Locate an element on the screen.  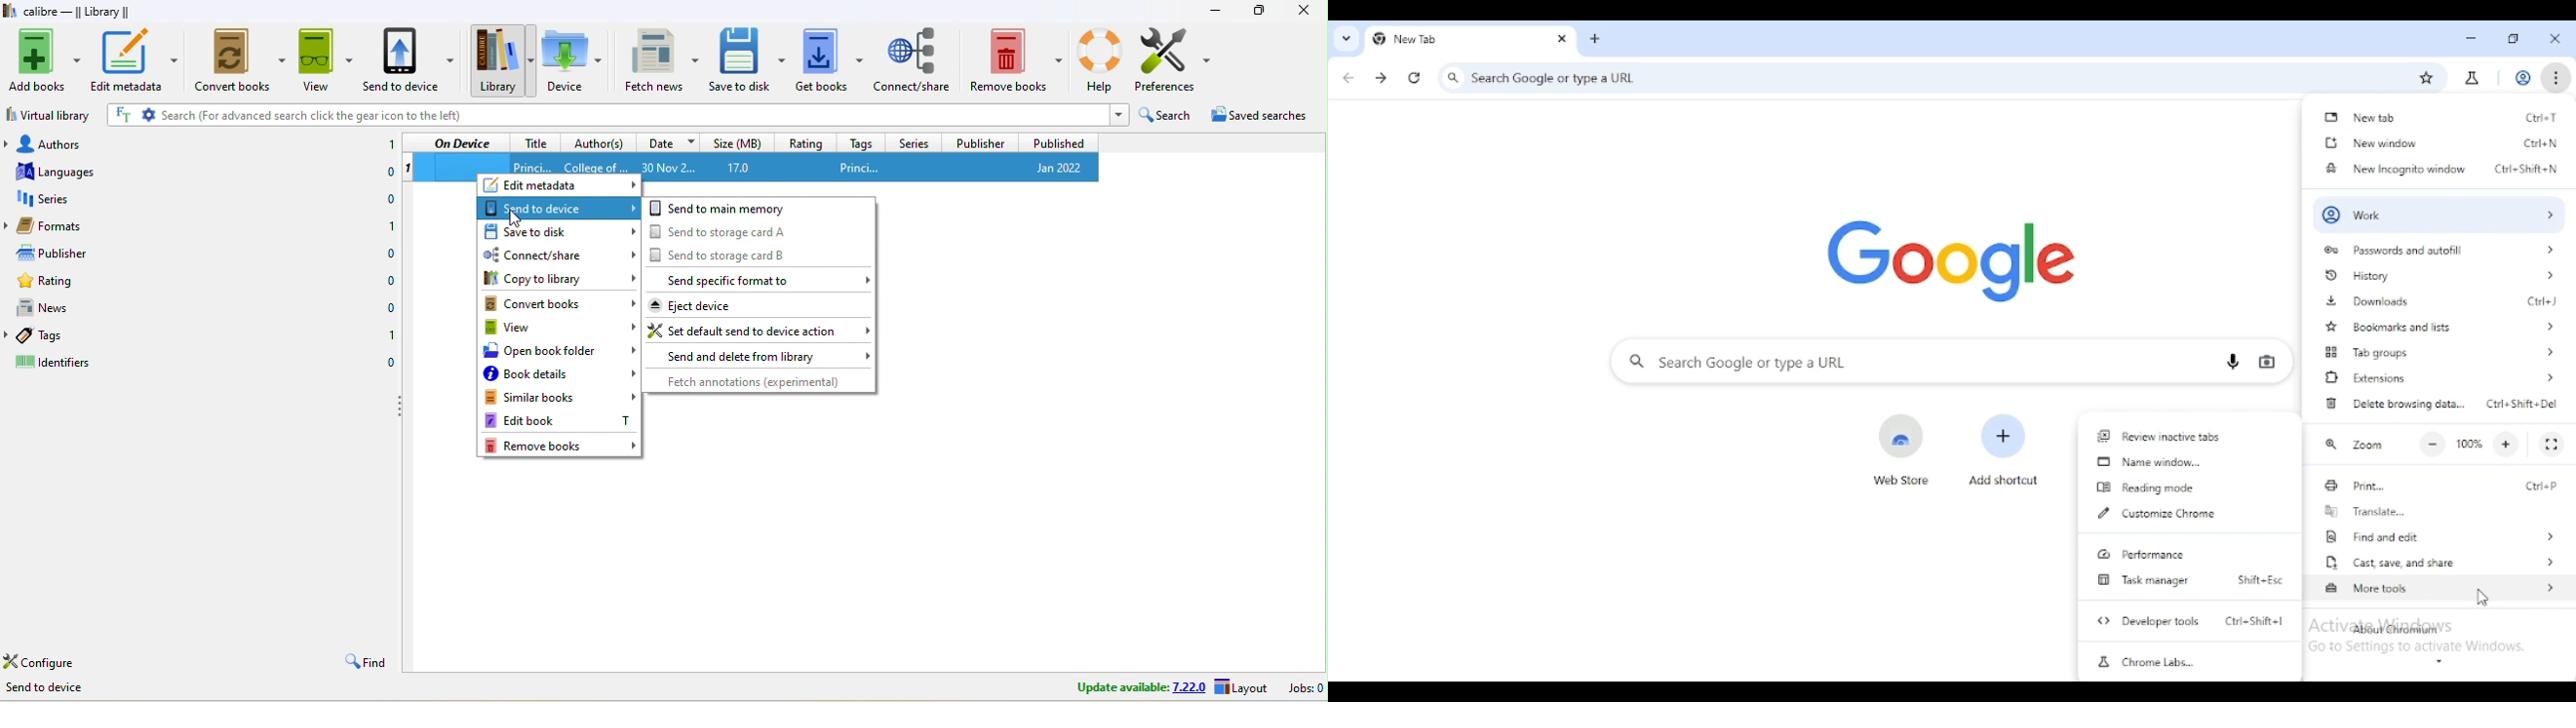
shortcut for task manager is located at coordinates (2259, 580).